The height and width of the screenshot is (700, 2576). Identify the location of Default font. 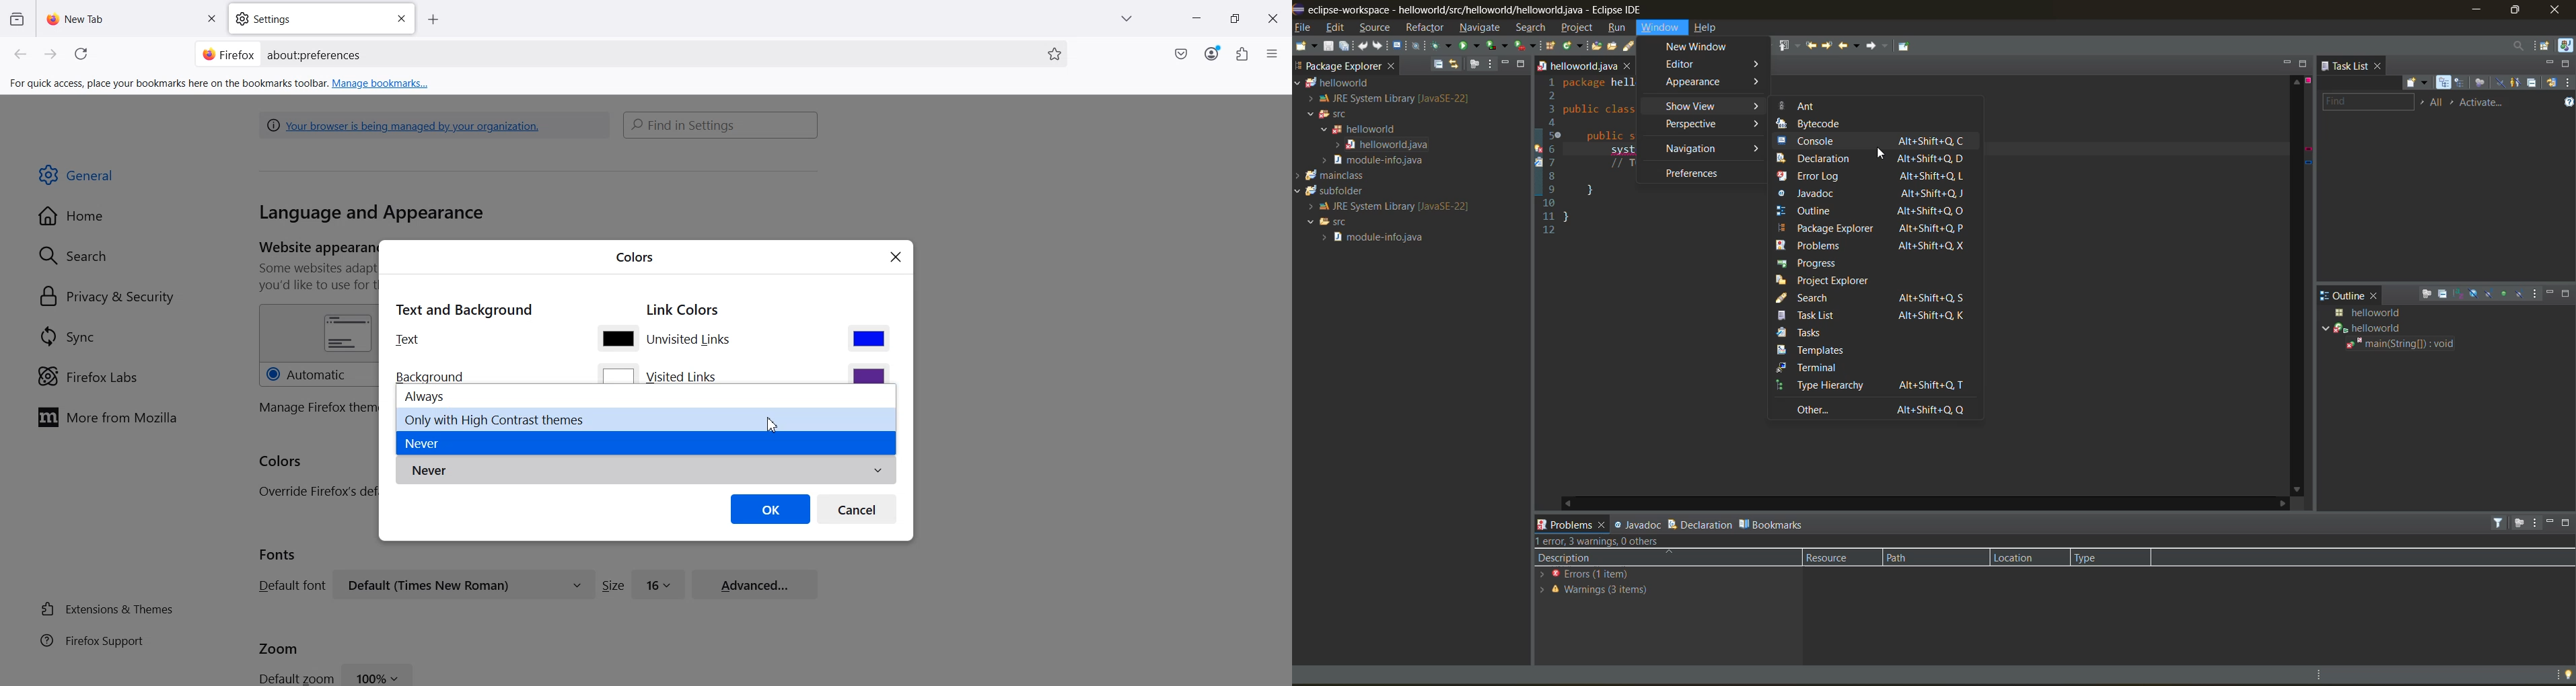
(289, 585).